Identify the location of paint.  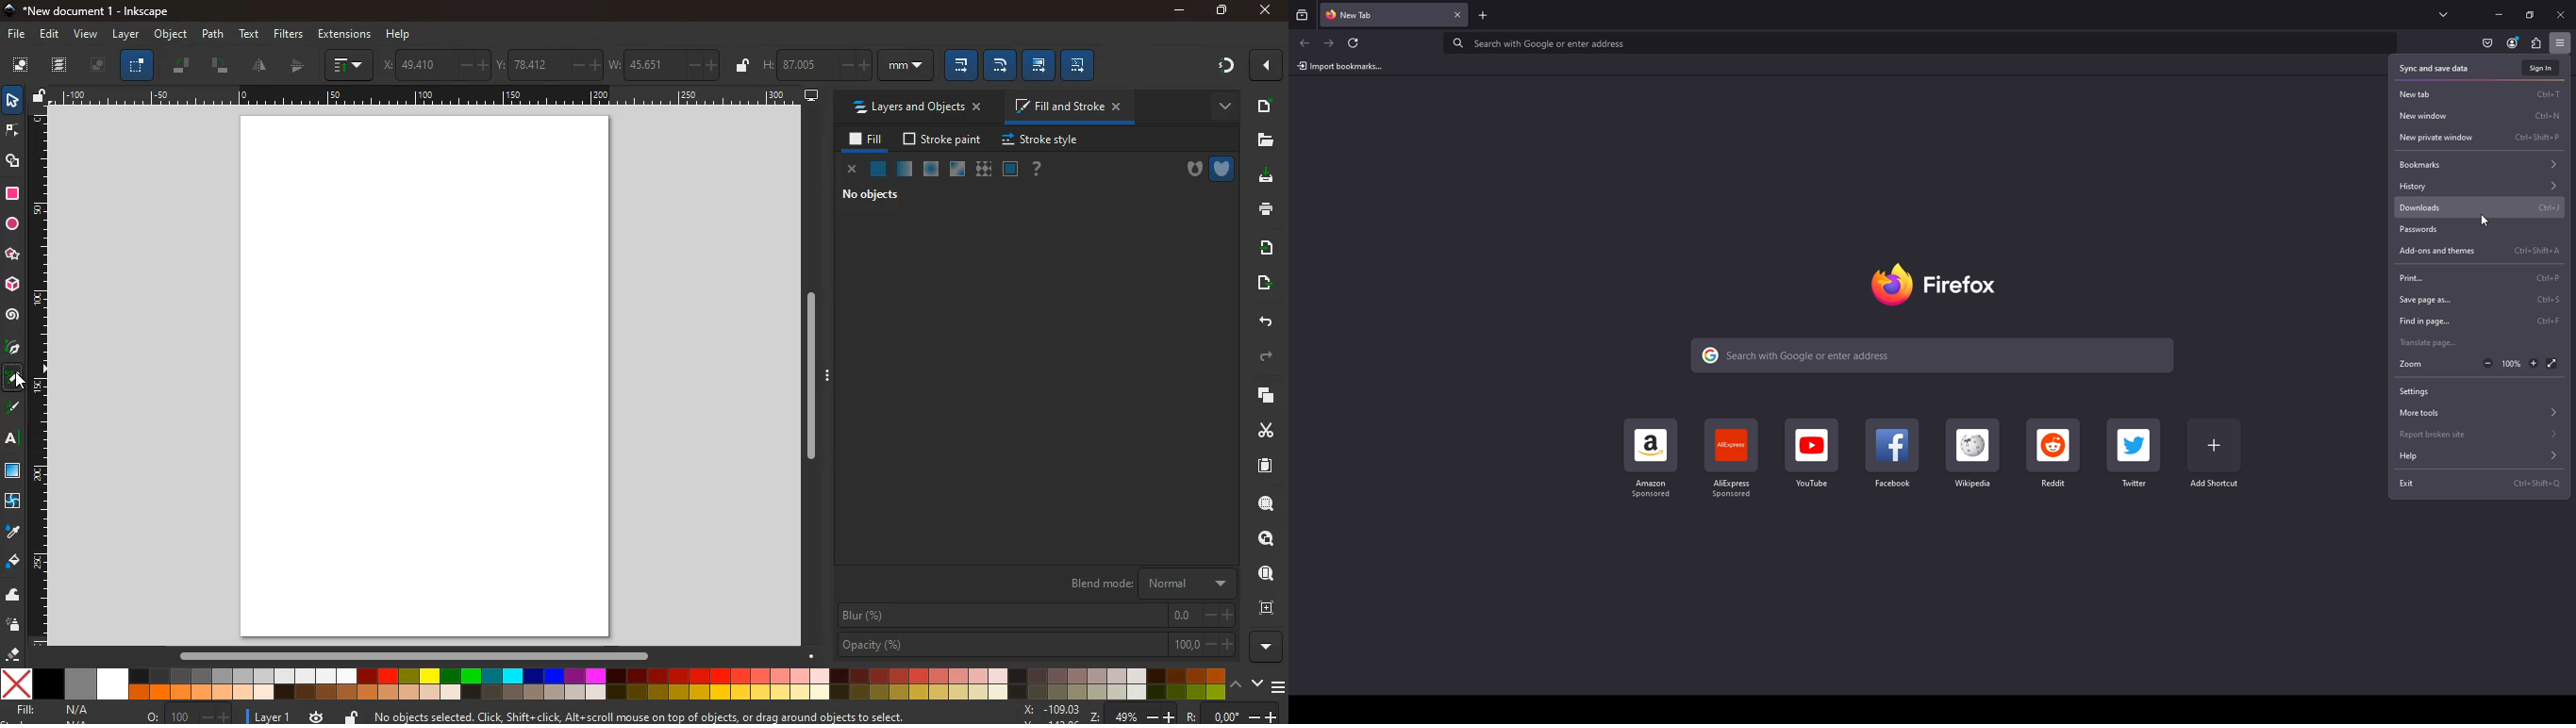
(14, 562).